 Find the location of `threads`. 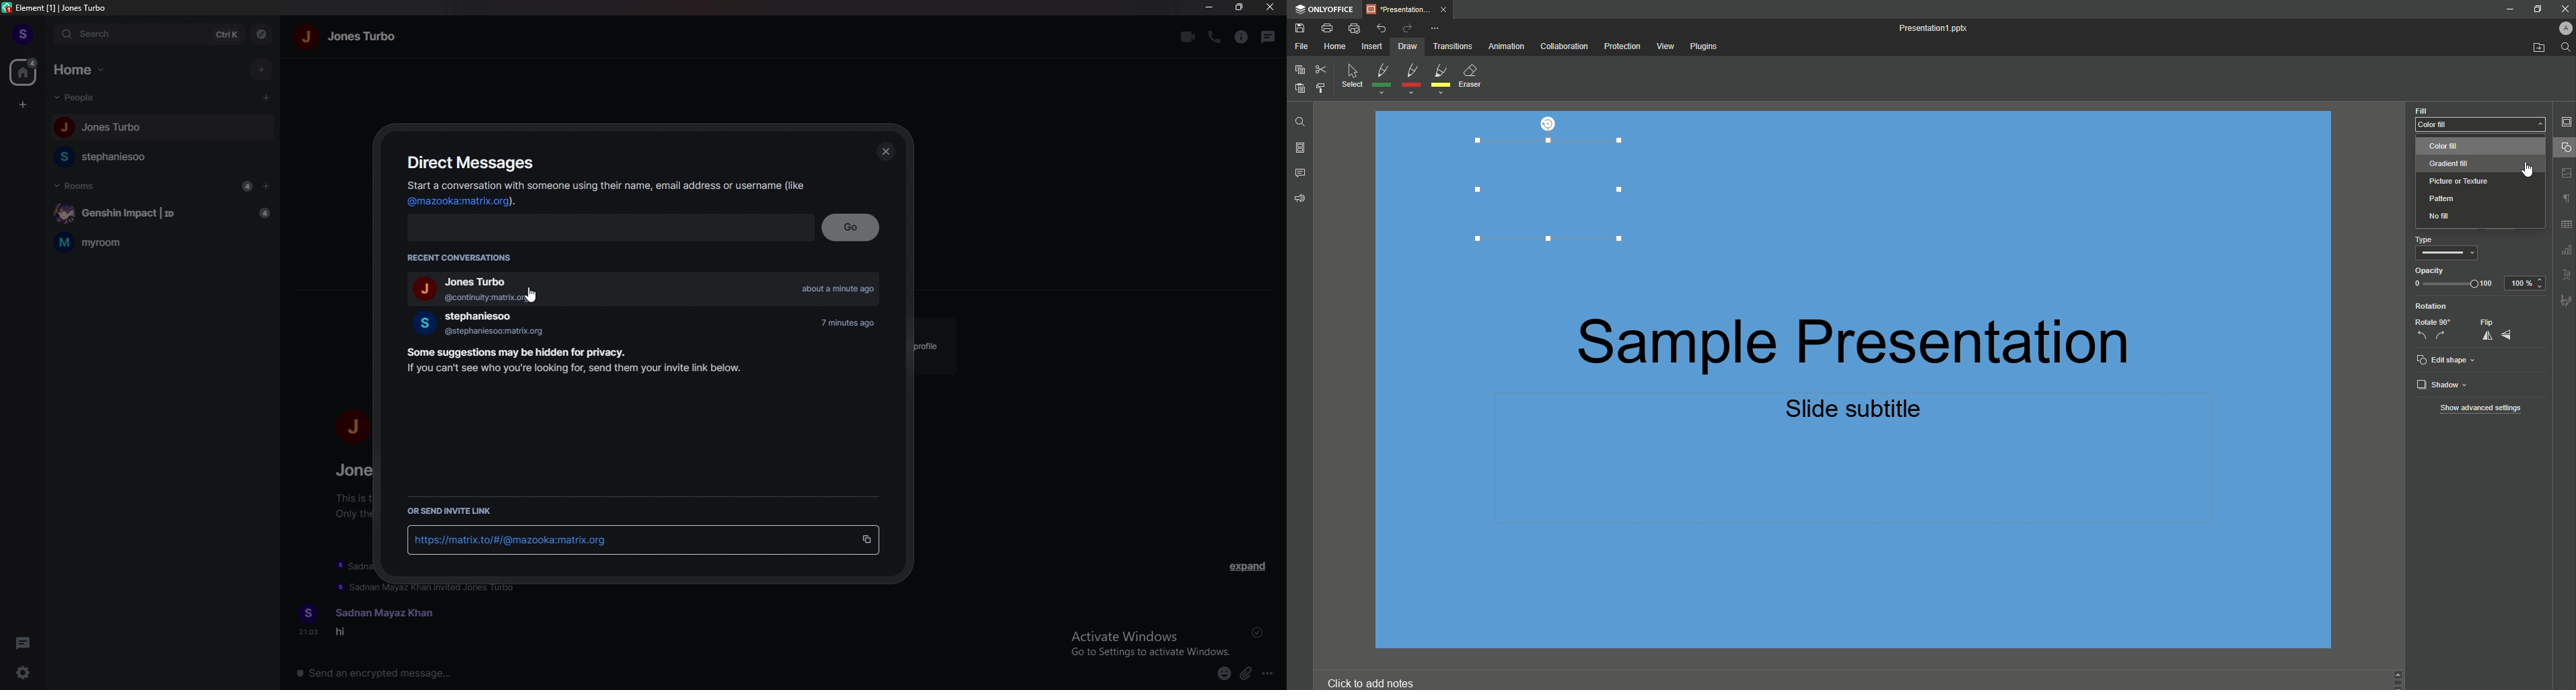

threads is located at coordinates (1269, 38).